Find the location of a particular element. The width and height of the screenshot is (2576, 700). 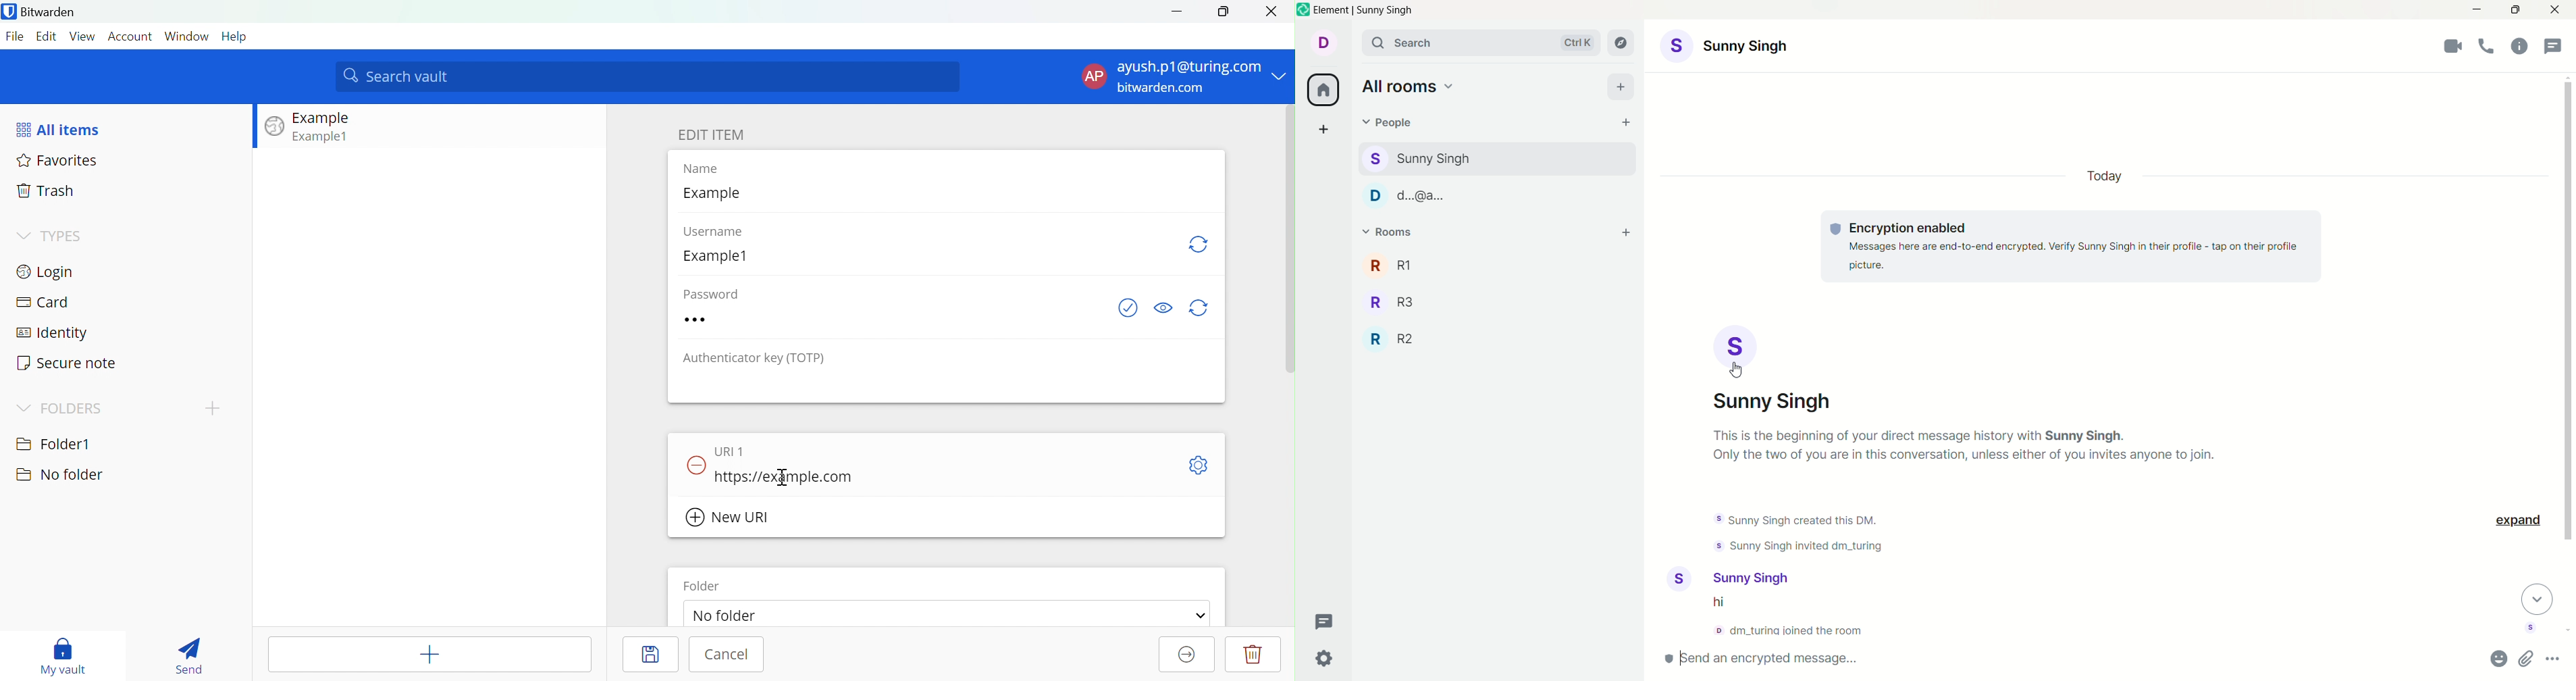

Check if password has been exposed. is located at coordinates (1127, 308).